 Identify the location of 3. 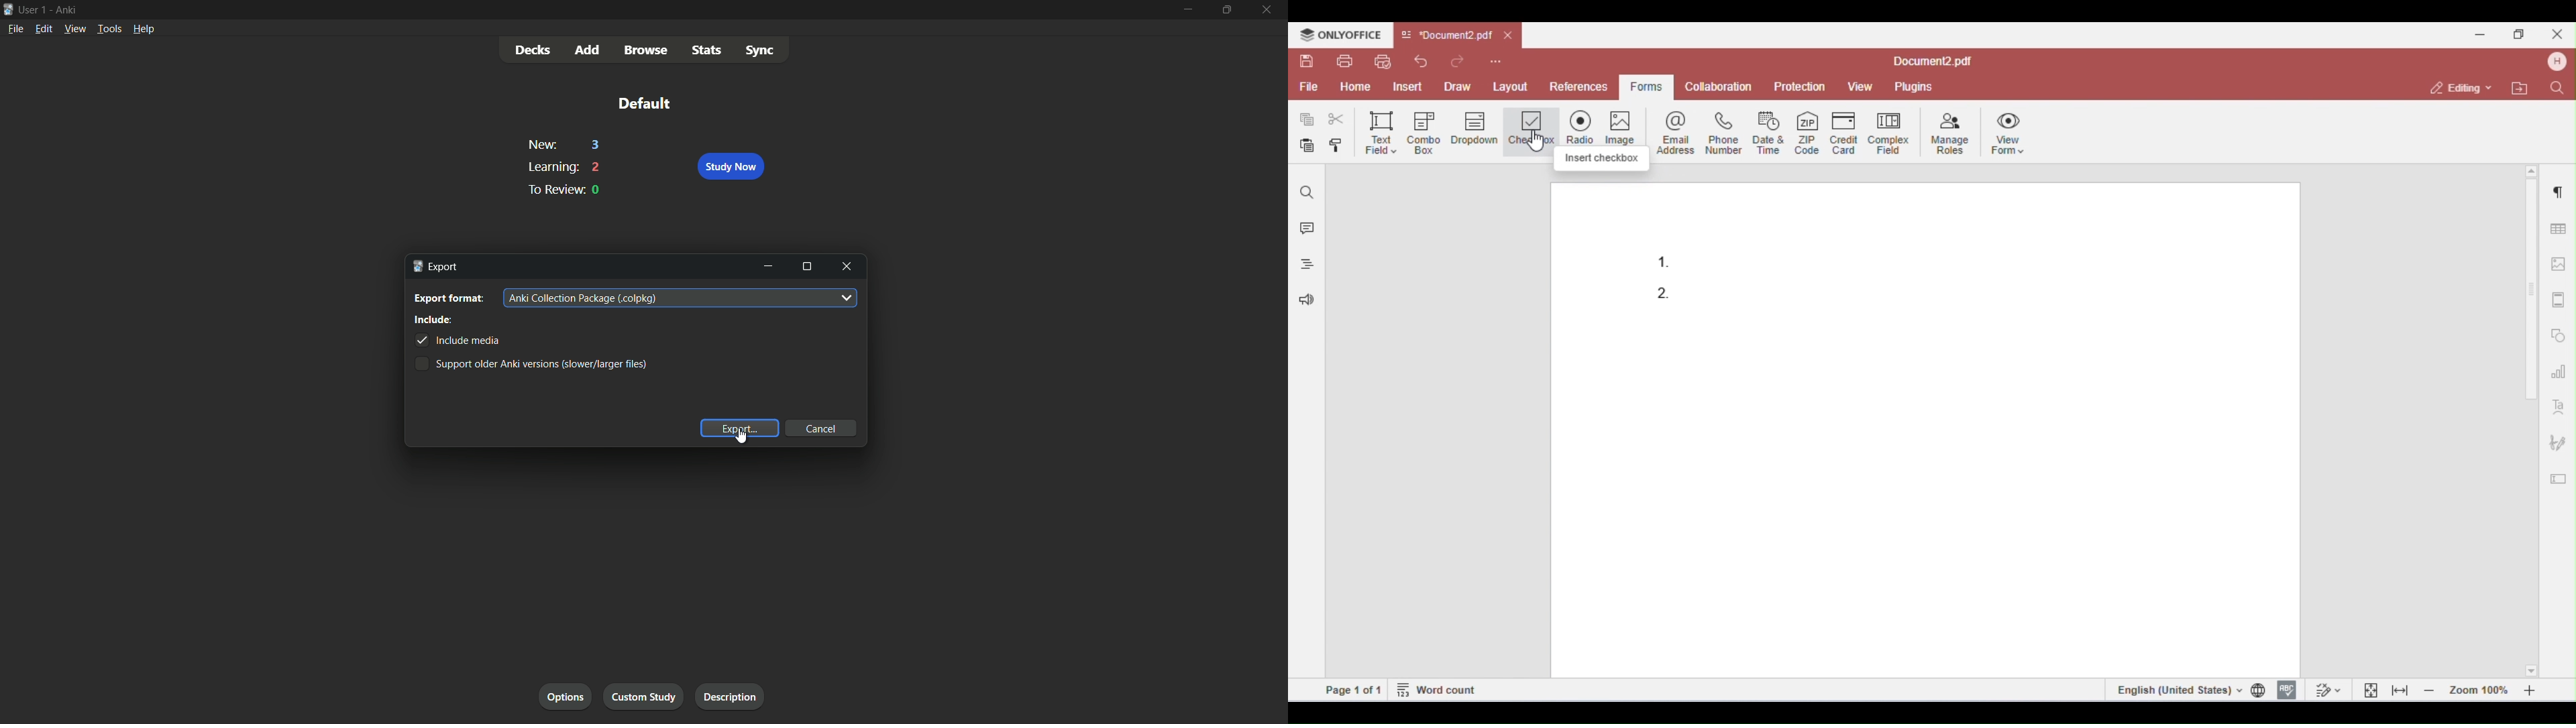
(596, 145).